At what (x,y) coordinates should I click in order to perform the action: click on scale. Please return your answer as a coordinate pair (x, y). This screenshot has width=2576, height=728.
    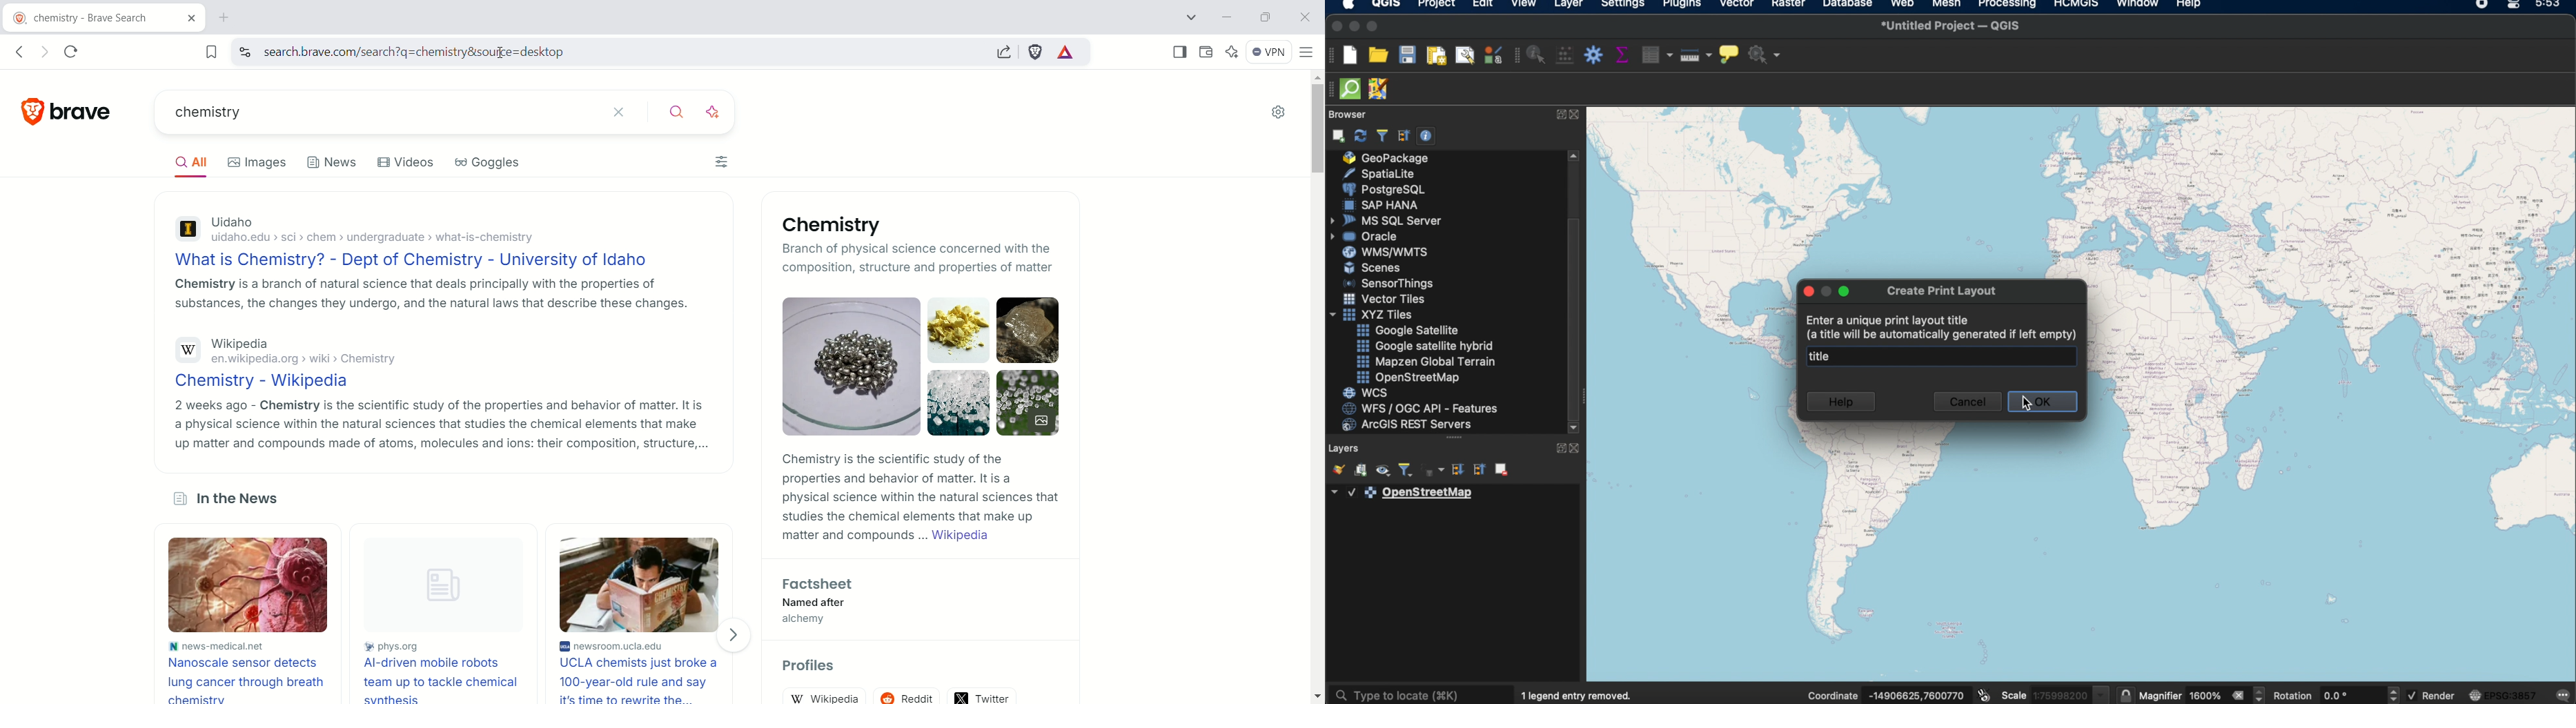
    Looking at the image, I should click on (2057, 693).